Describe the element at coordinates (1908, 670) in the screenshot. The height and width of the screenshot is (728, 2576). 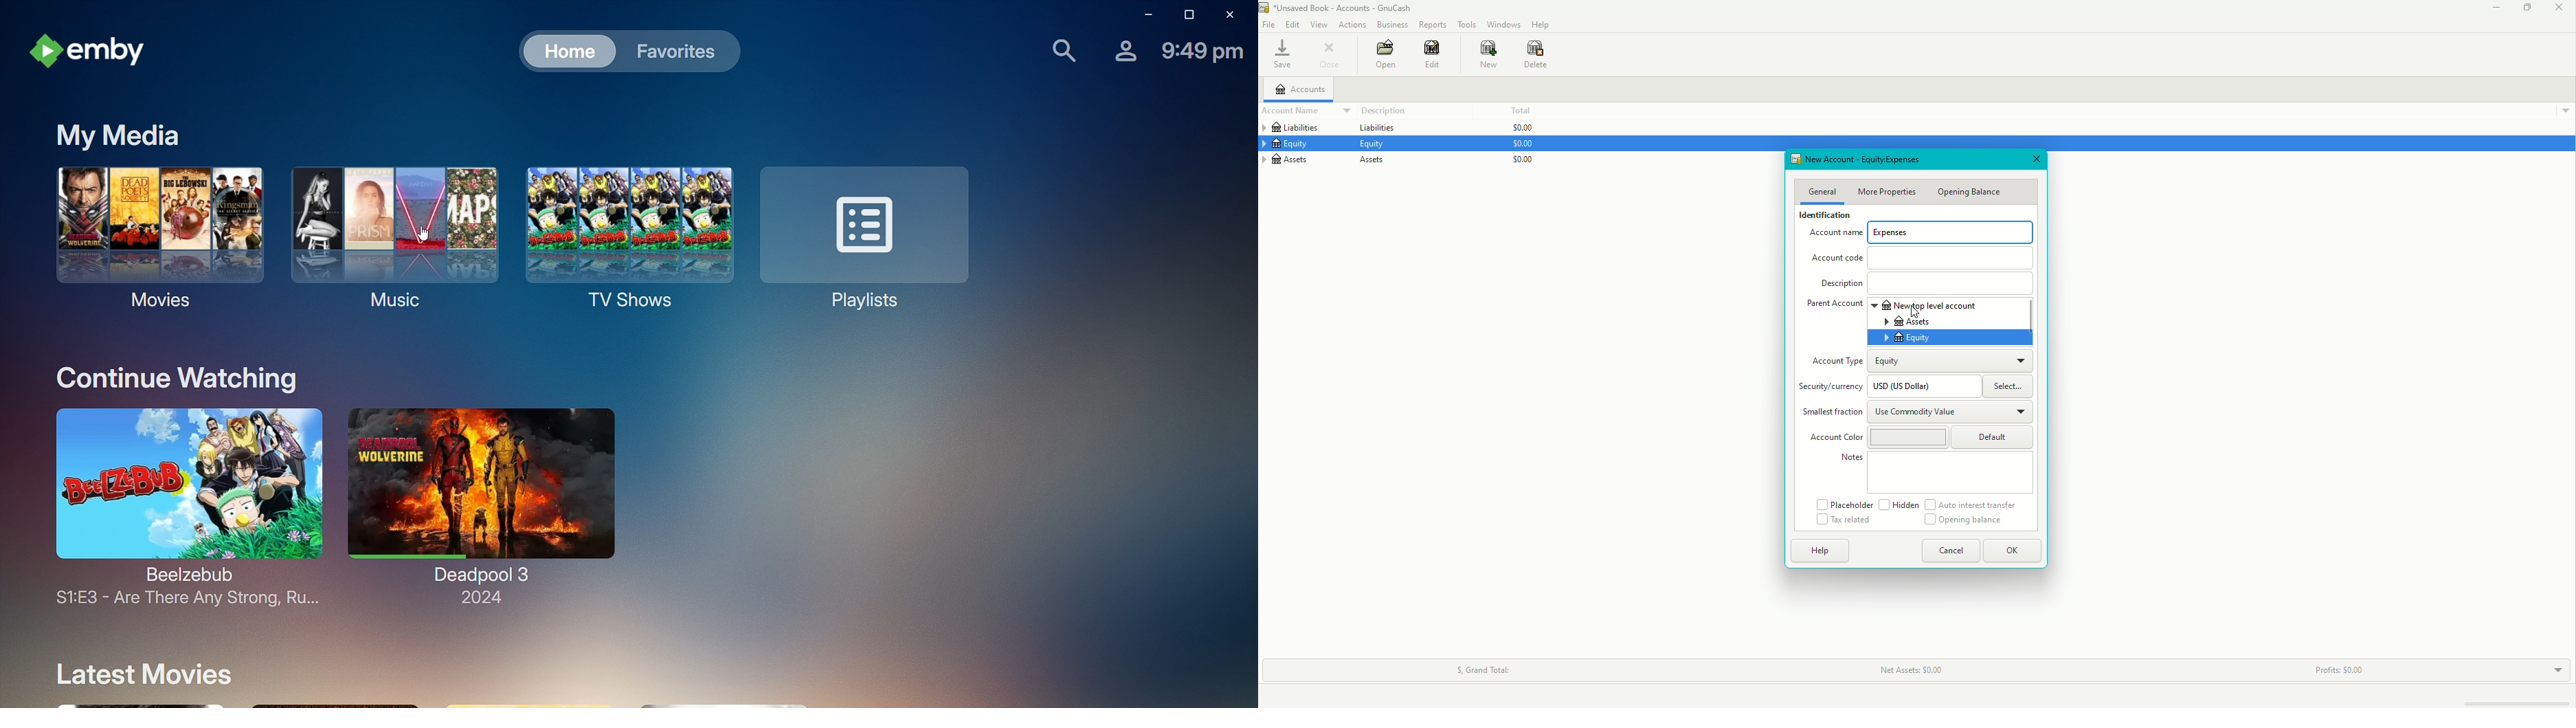
I see `Net Assets` at that location.